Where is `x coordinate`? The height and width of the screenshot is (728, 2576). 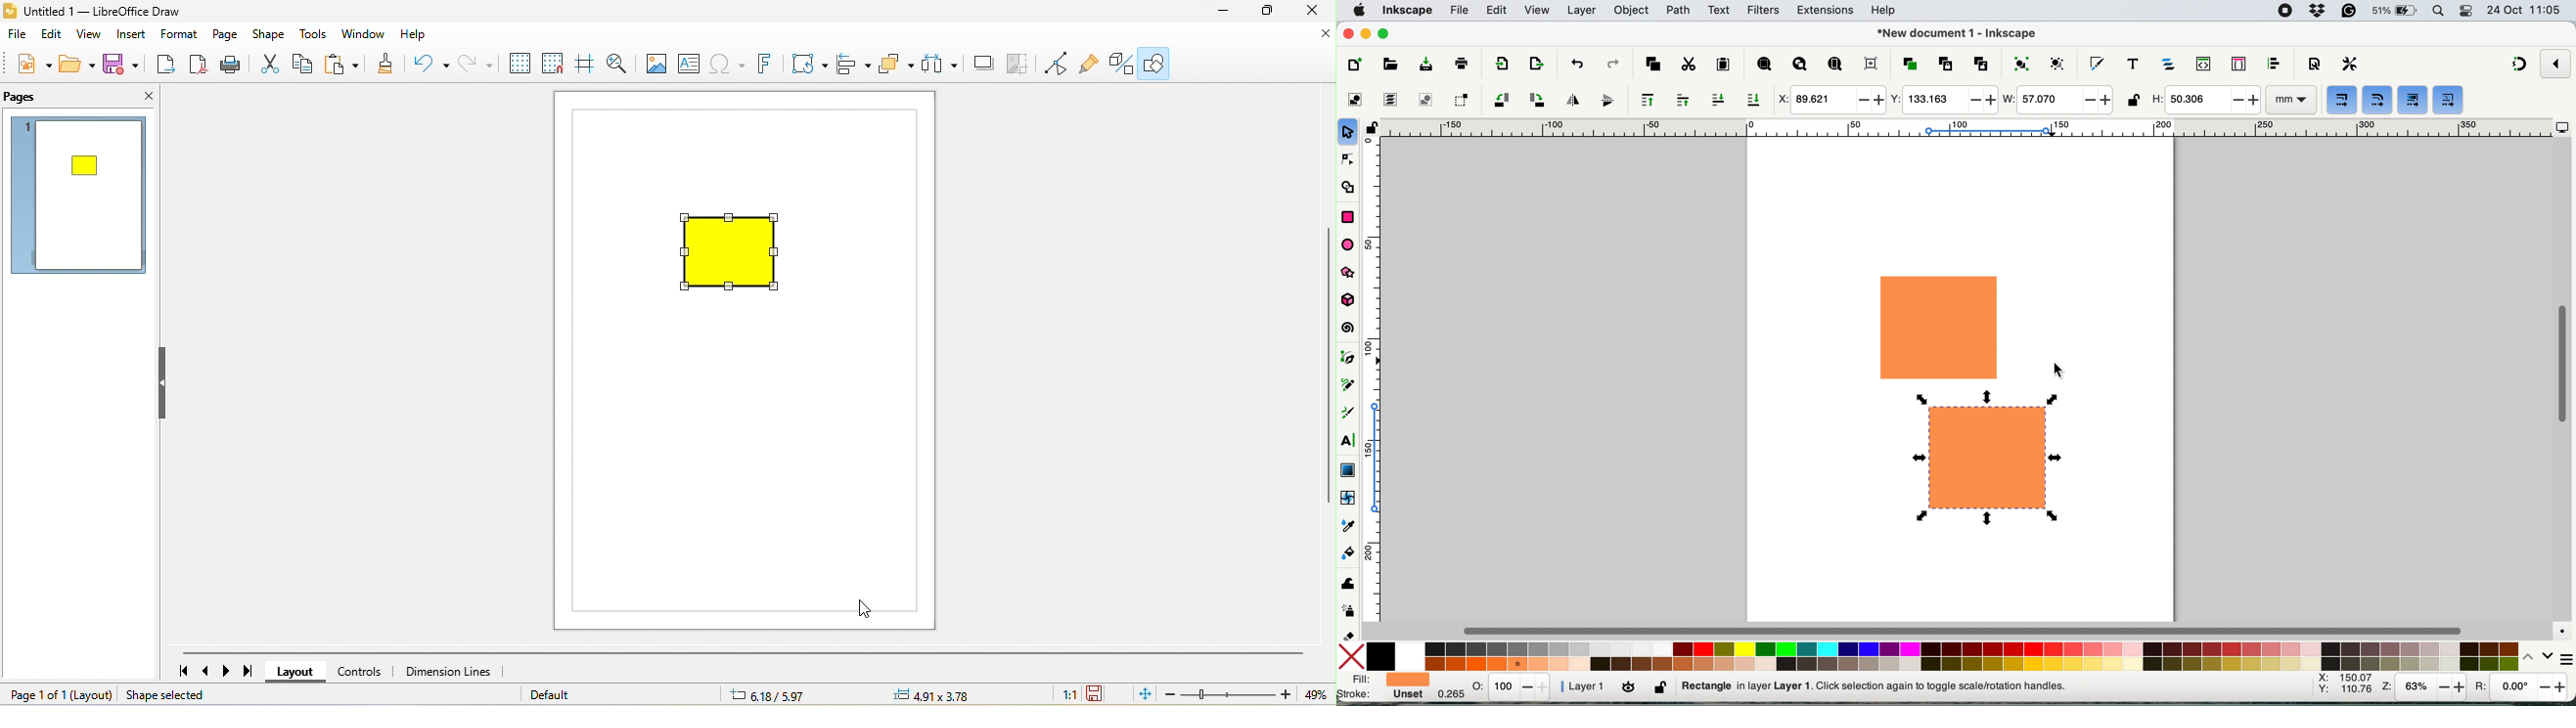
x coordinate is located at coordinates (1830, 100).